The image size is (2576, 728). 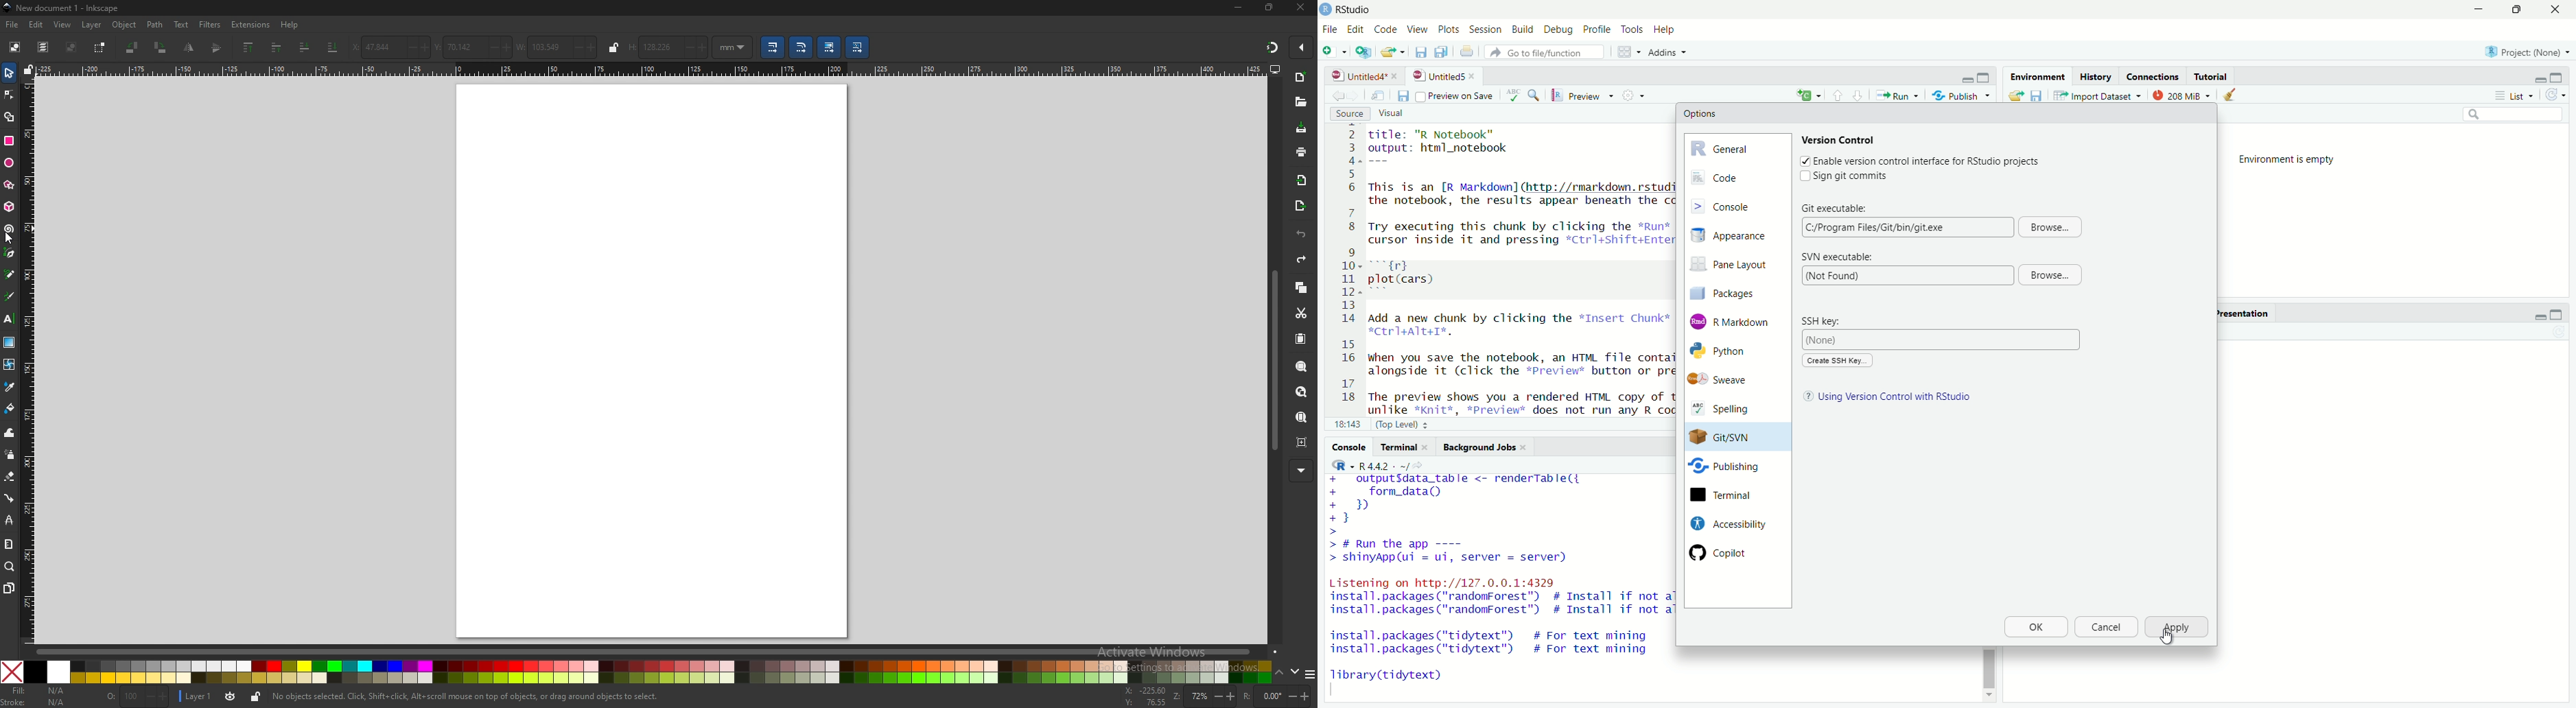 What do you see at coordinates (1548, 52) in the screenshot?
I see `Go to file/function` at bounding box center [1548, 52].